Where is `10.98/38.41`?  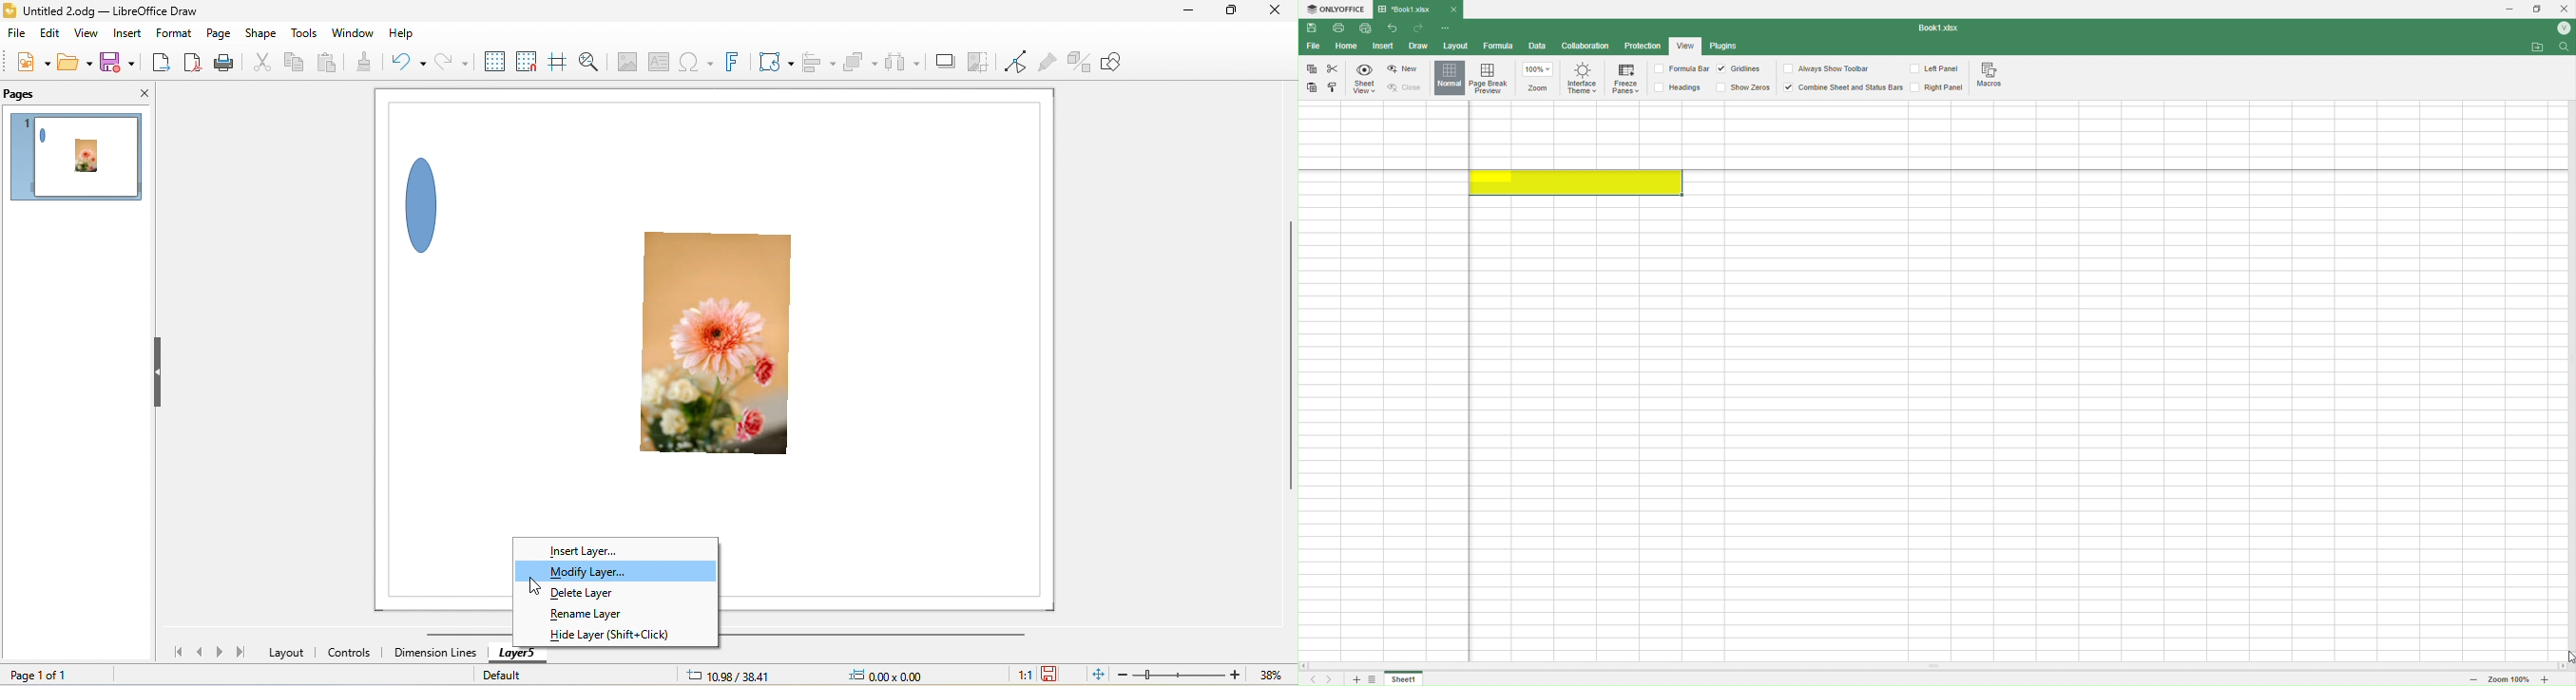
10.98/38.41 is located at coordinates (729, 675).